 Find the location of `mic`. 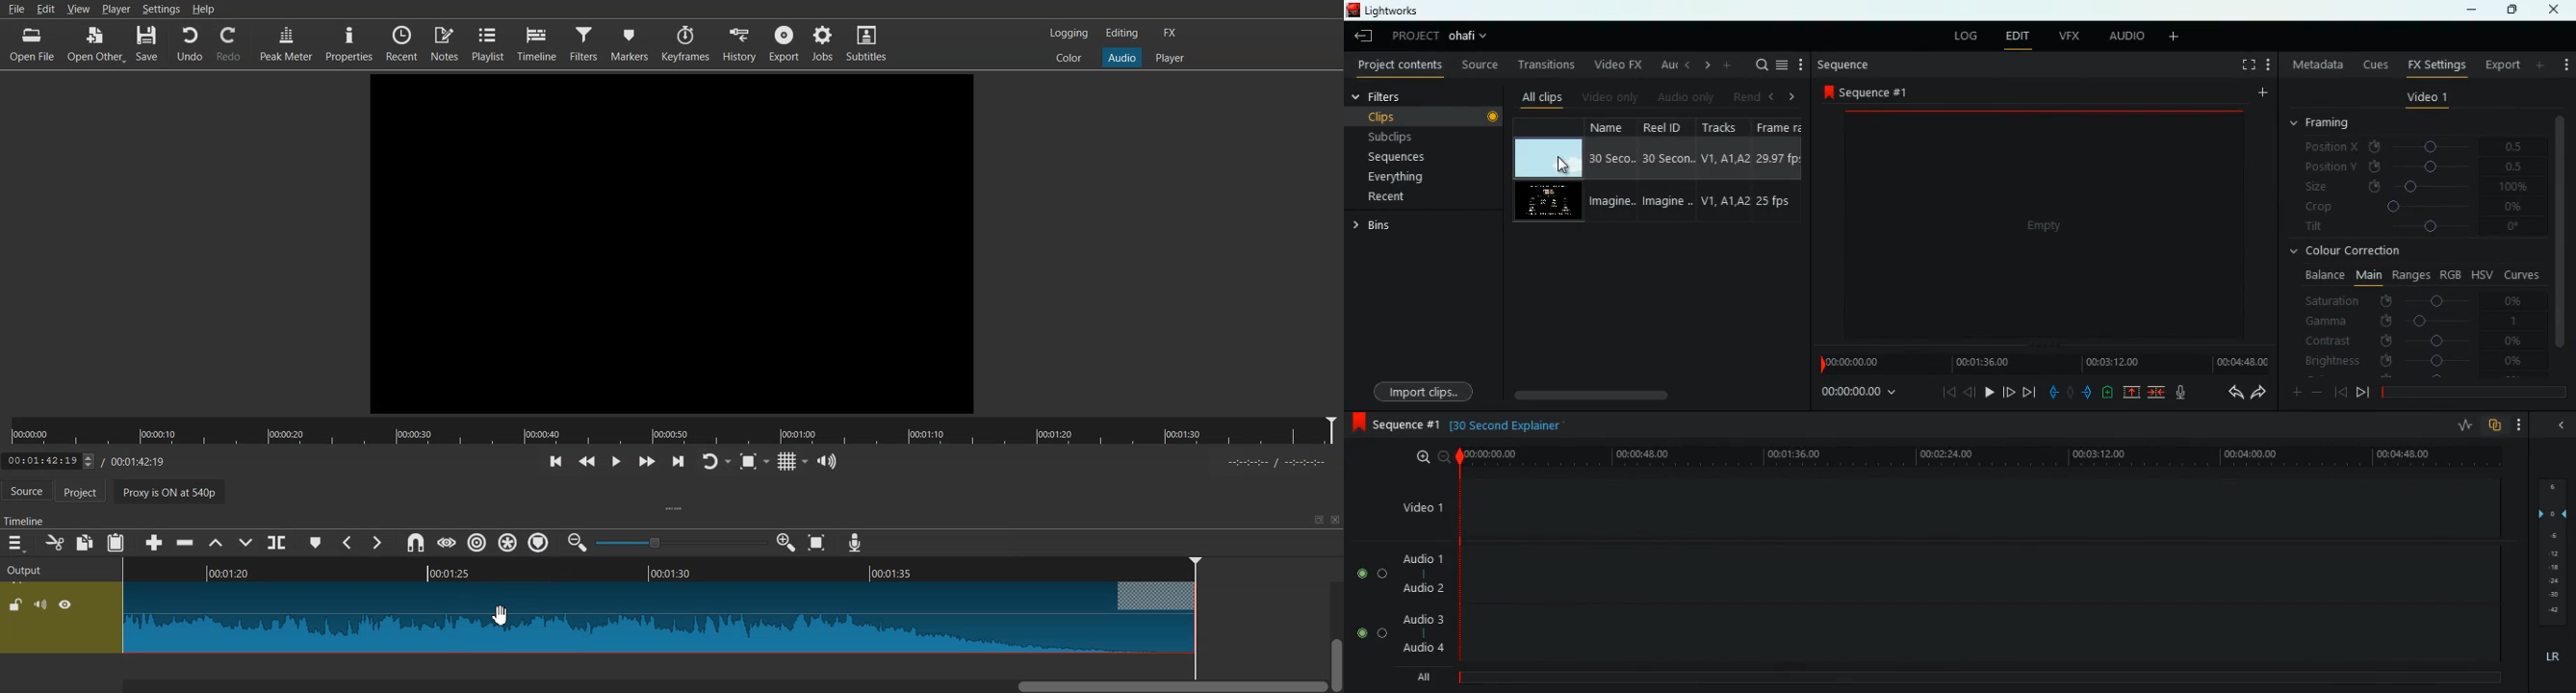

mic is located at coordinates (2180, 392).